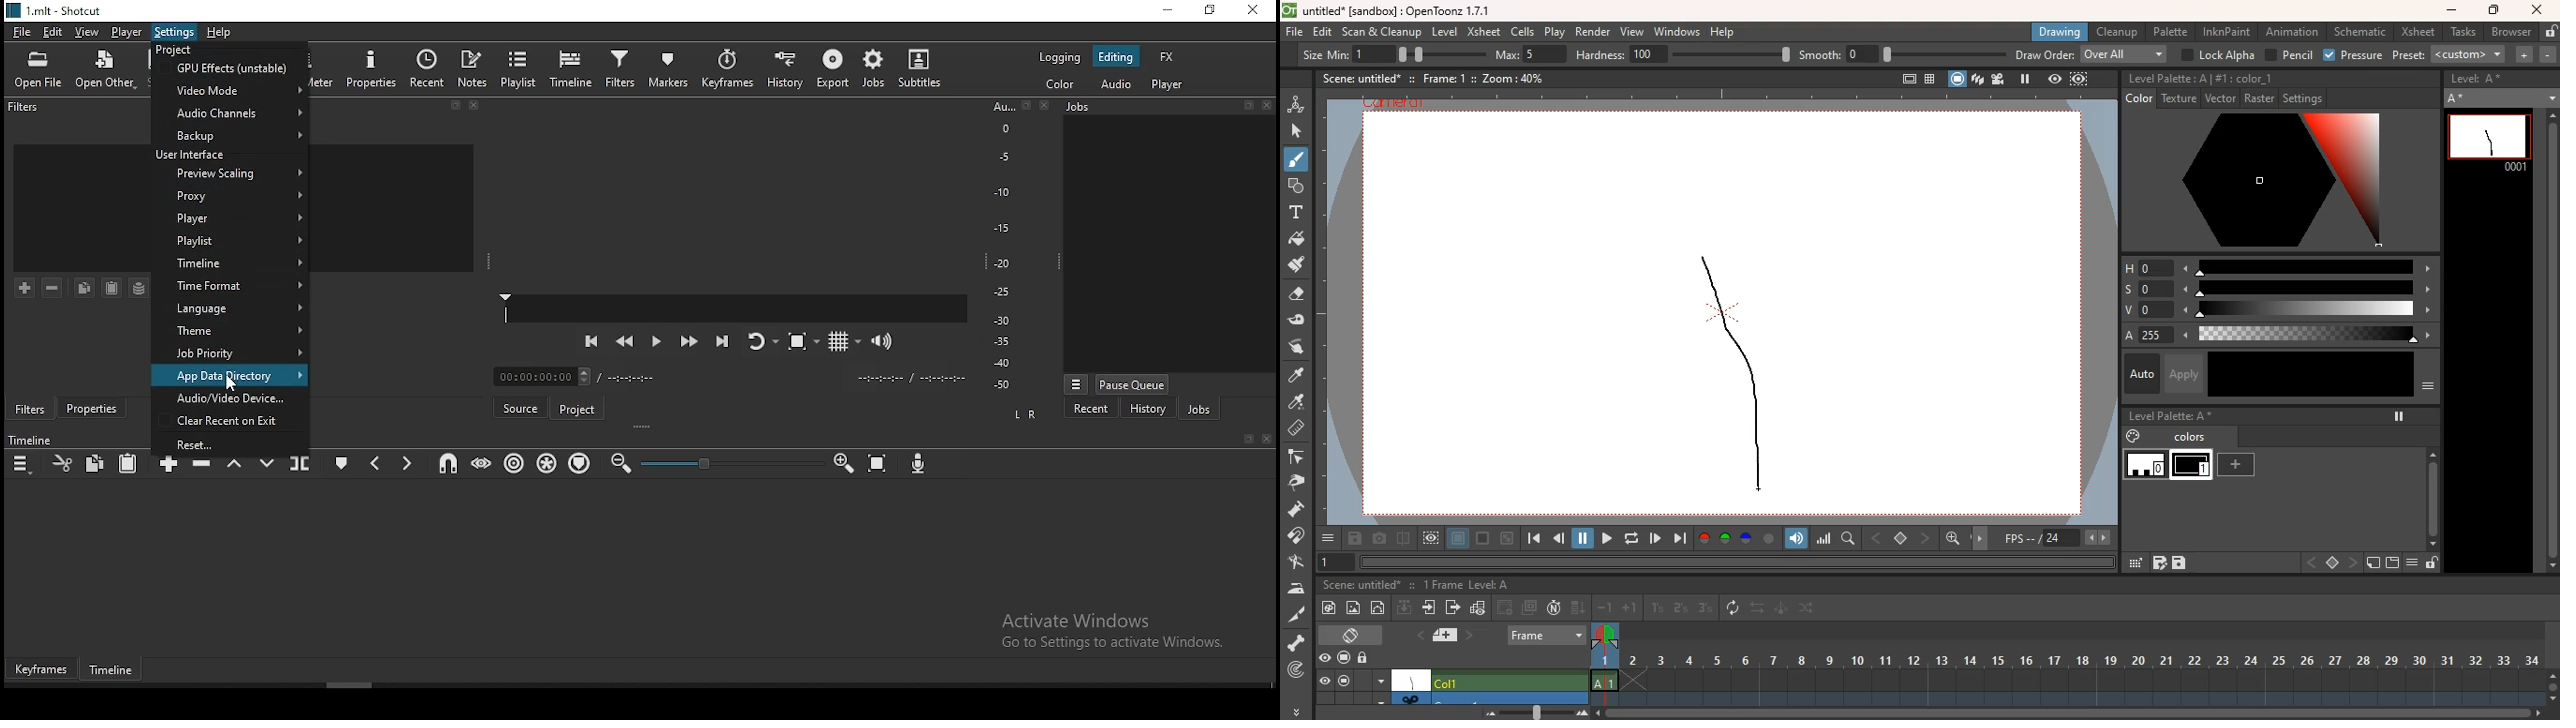  I want to click on backup, so click(231, 135).